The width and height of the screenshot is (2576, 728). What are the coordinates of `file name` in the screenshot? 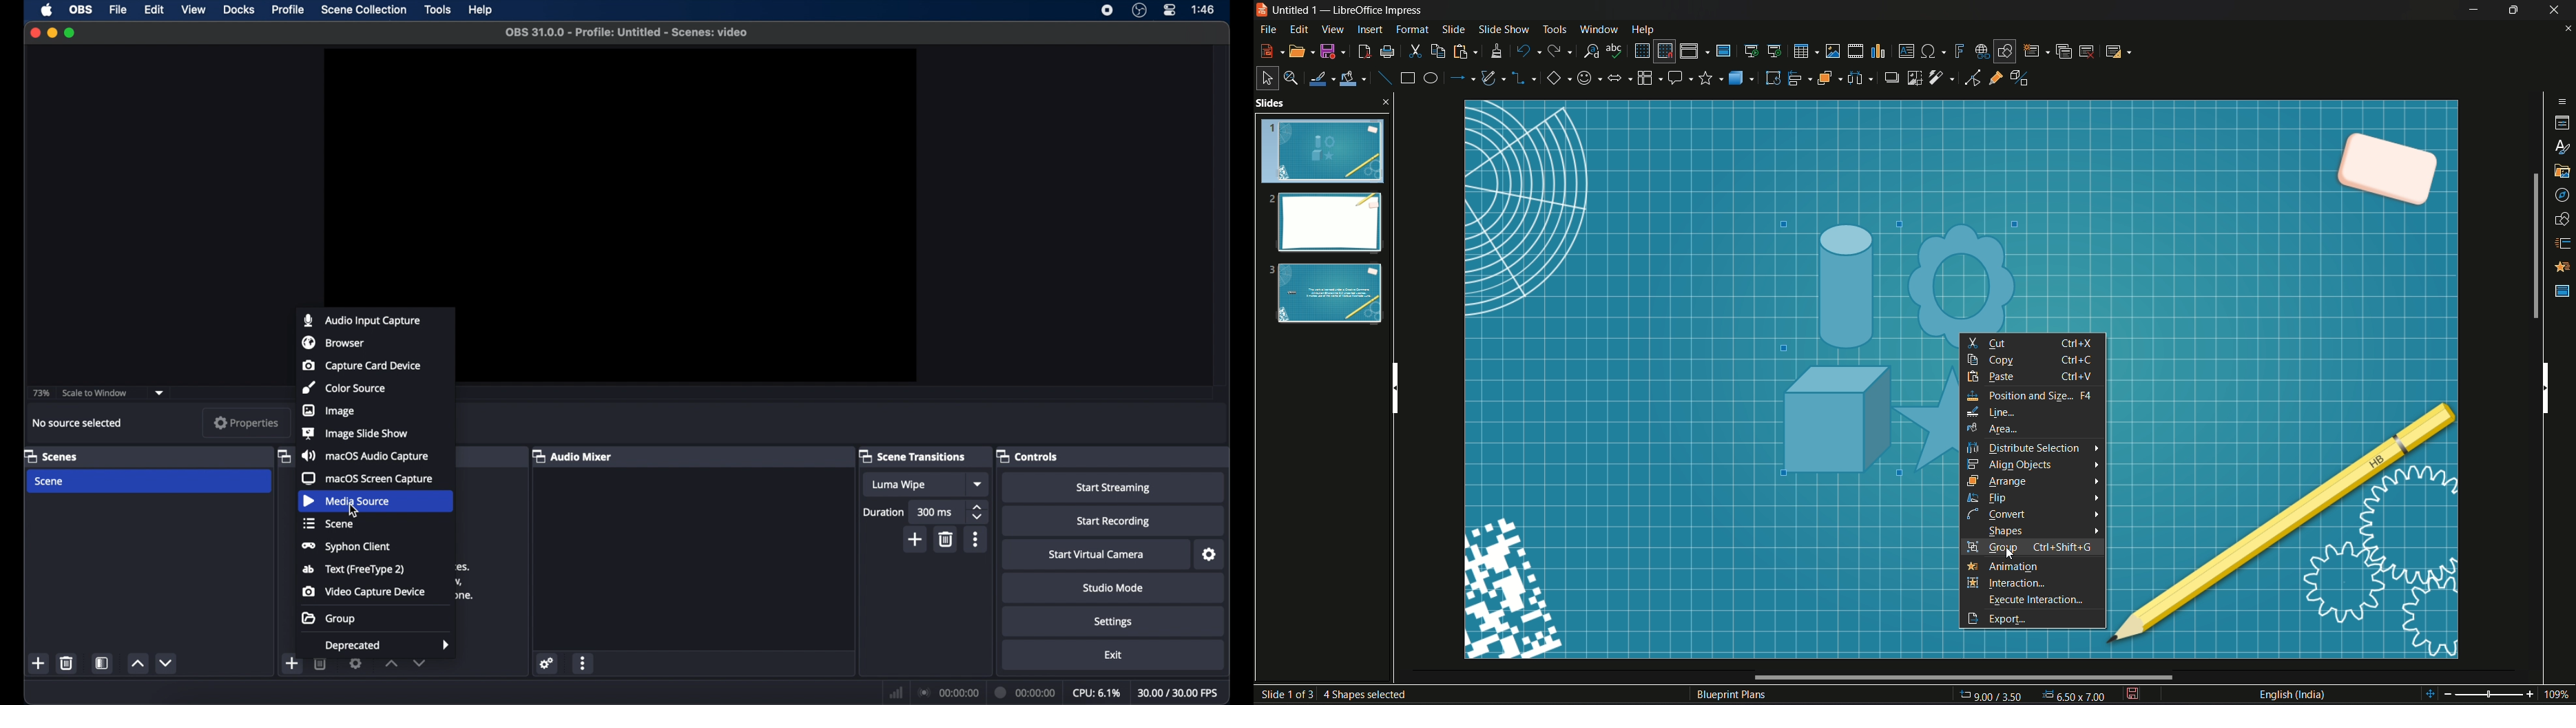 It's located at (630, 33).